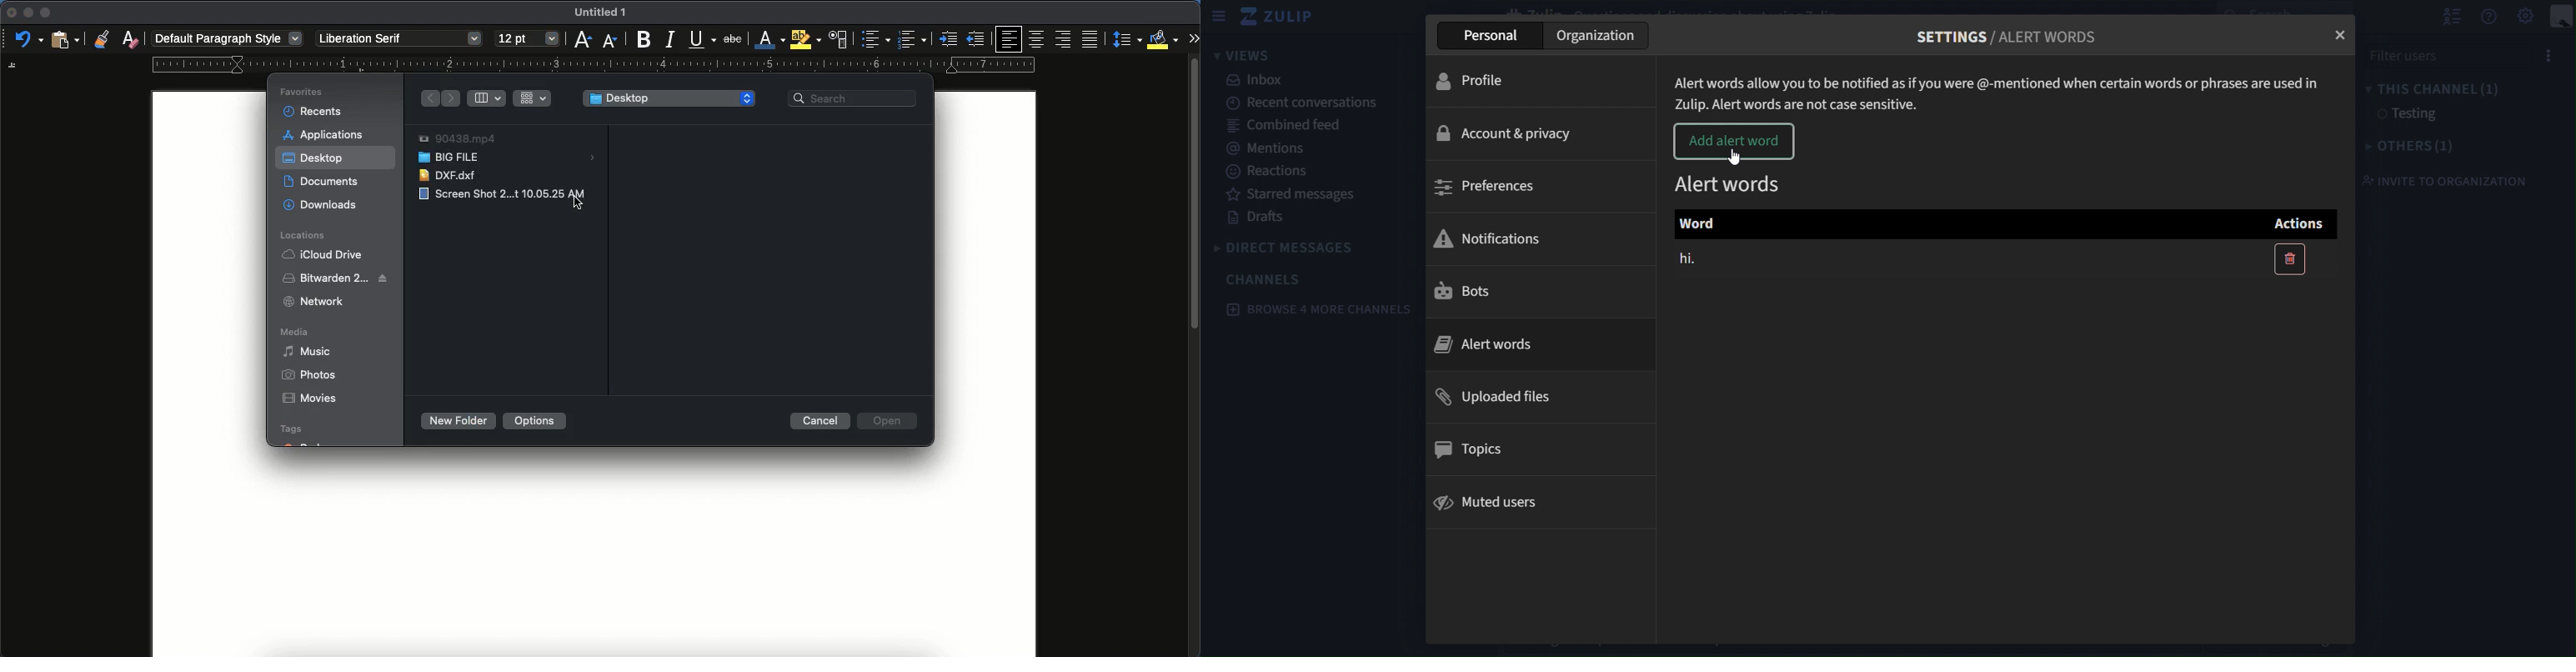  Describe the element at coordinates (1732, 156) in the screenshot. I see `Cursor` at that location.